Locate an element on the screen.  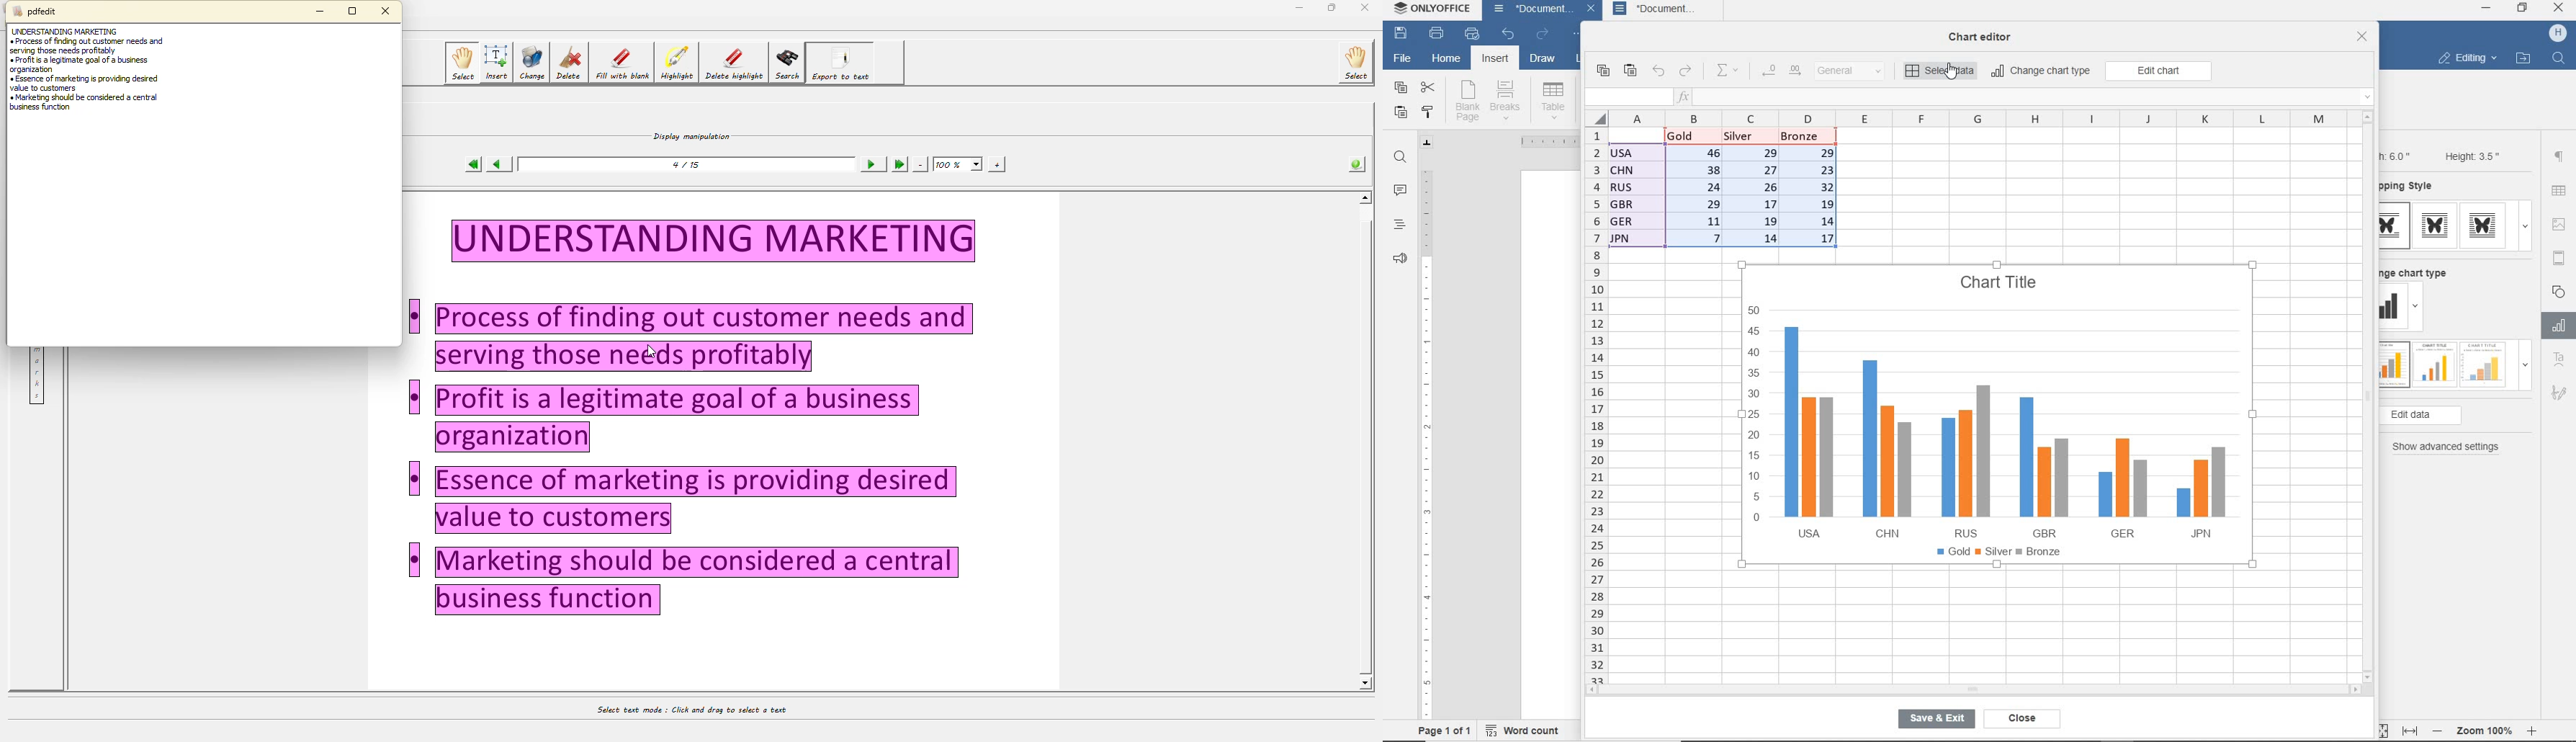
Signature settings is located at coordinates (2559, 396).